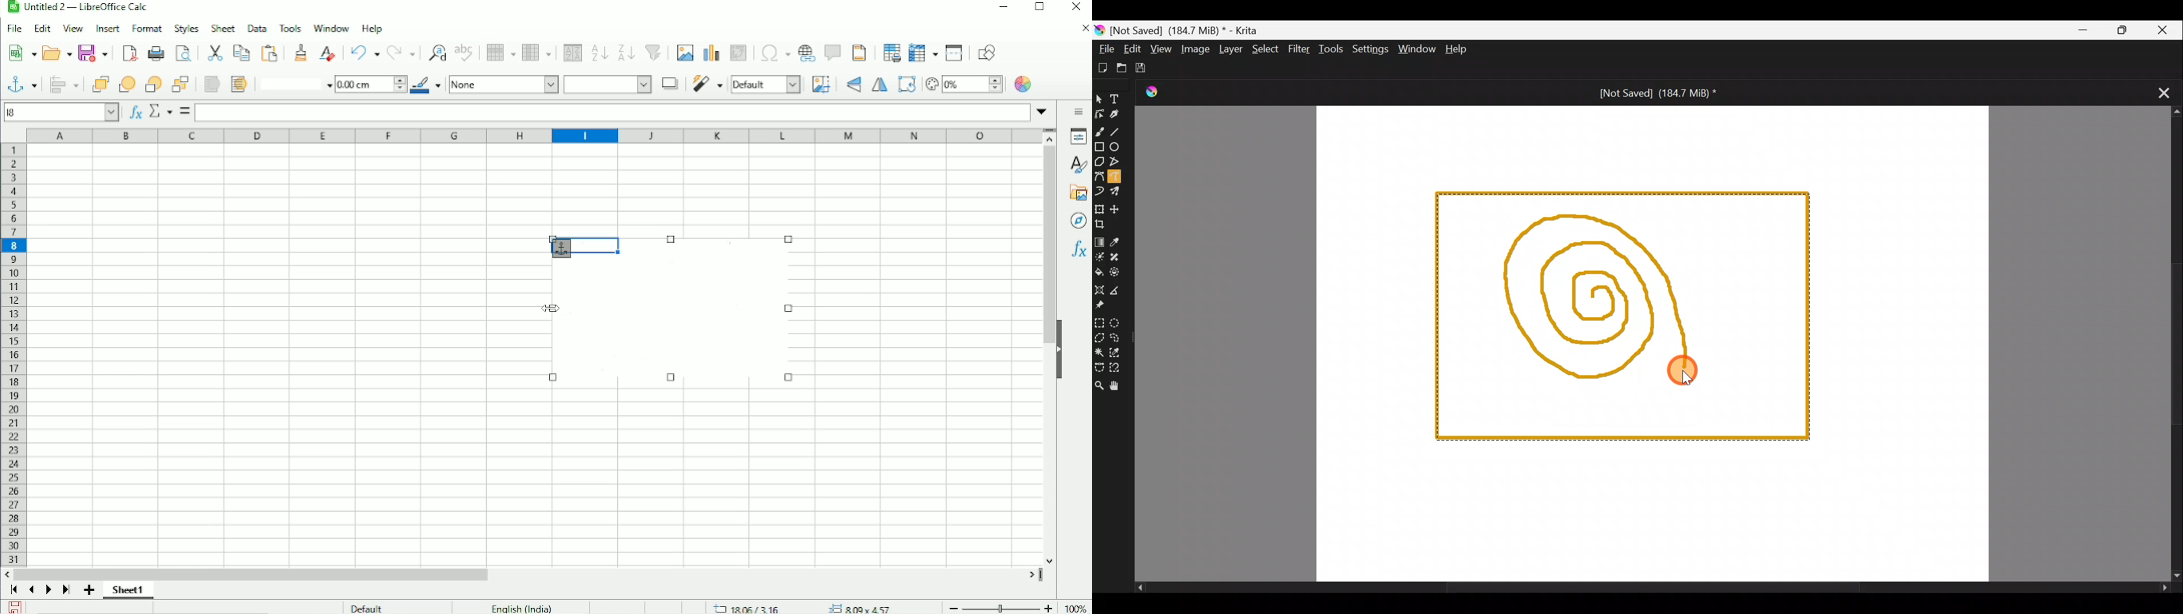  What do you see at coordinates (1079, 221) in the screenshot?
I see `Navigator` at bounding box center [1079, 221].